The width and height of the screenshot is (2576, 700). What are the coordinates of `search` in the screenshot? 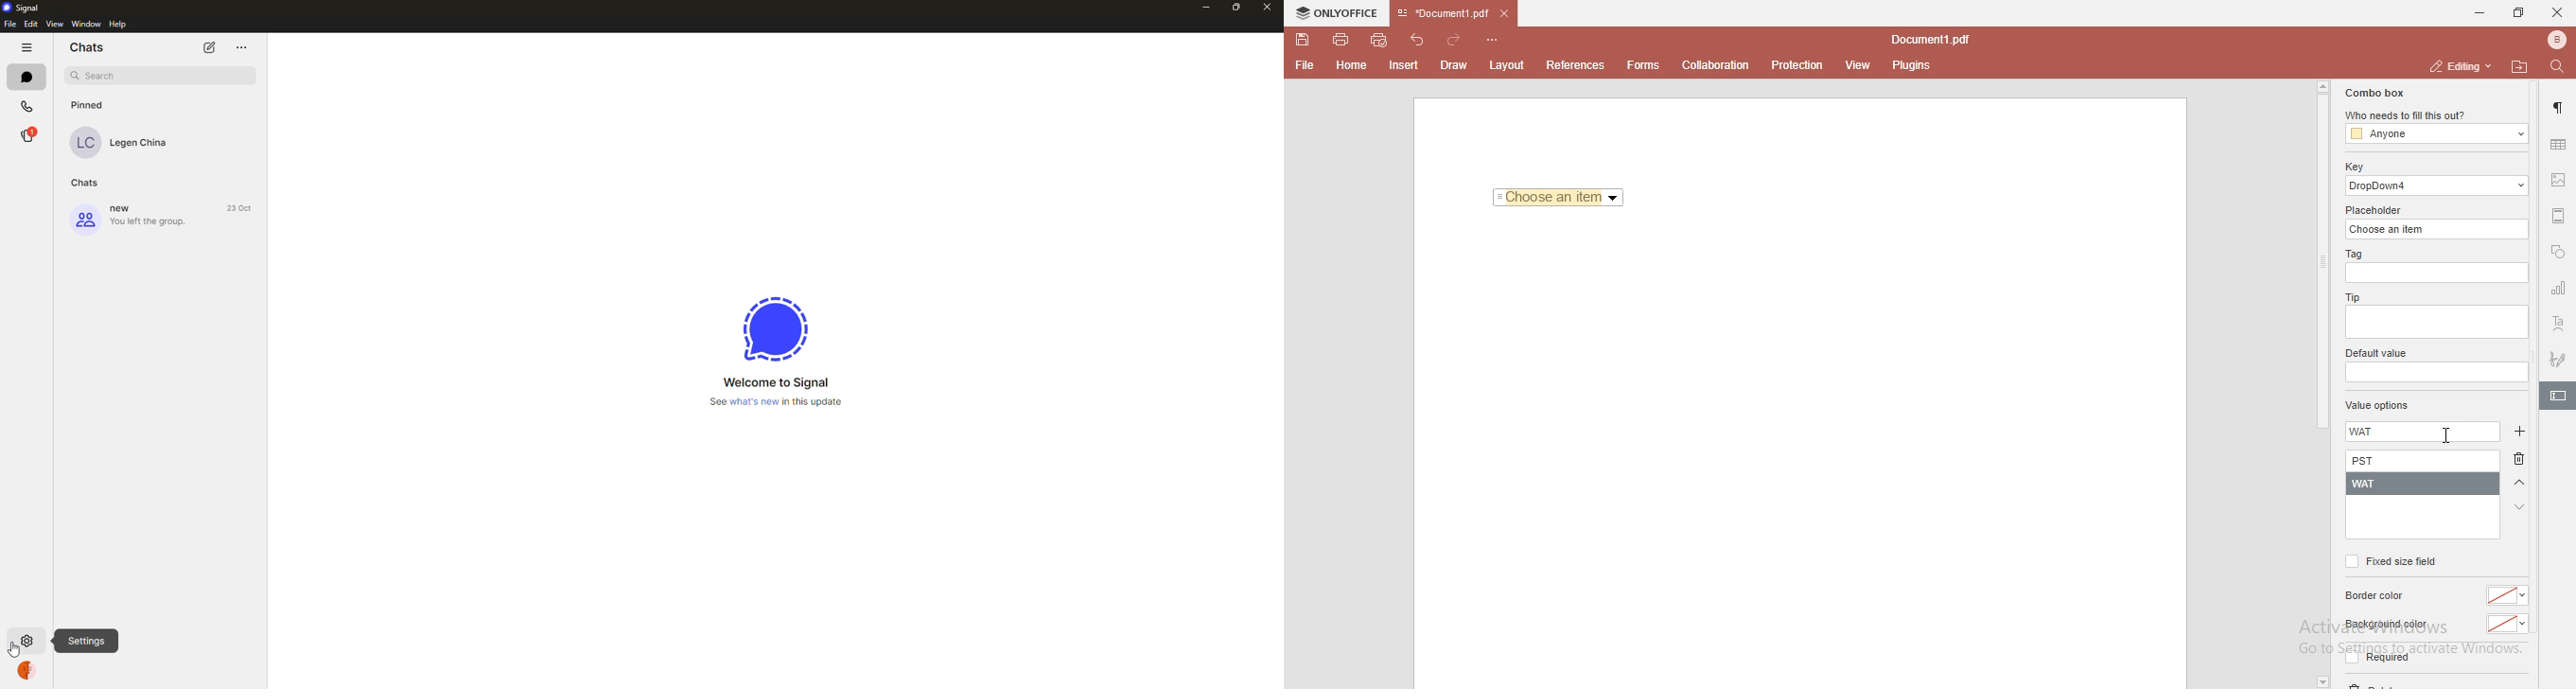 It's located at (162, 76).